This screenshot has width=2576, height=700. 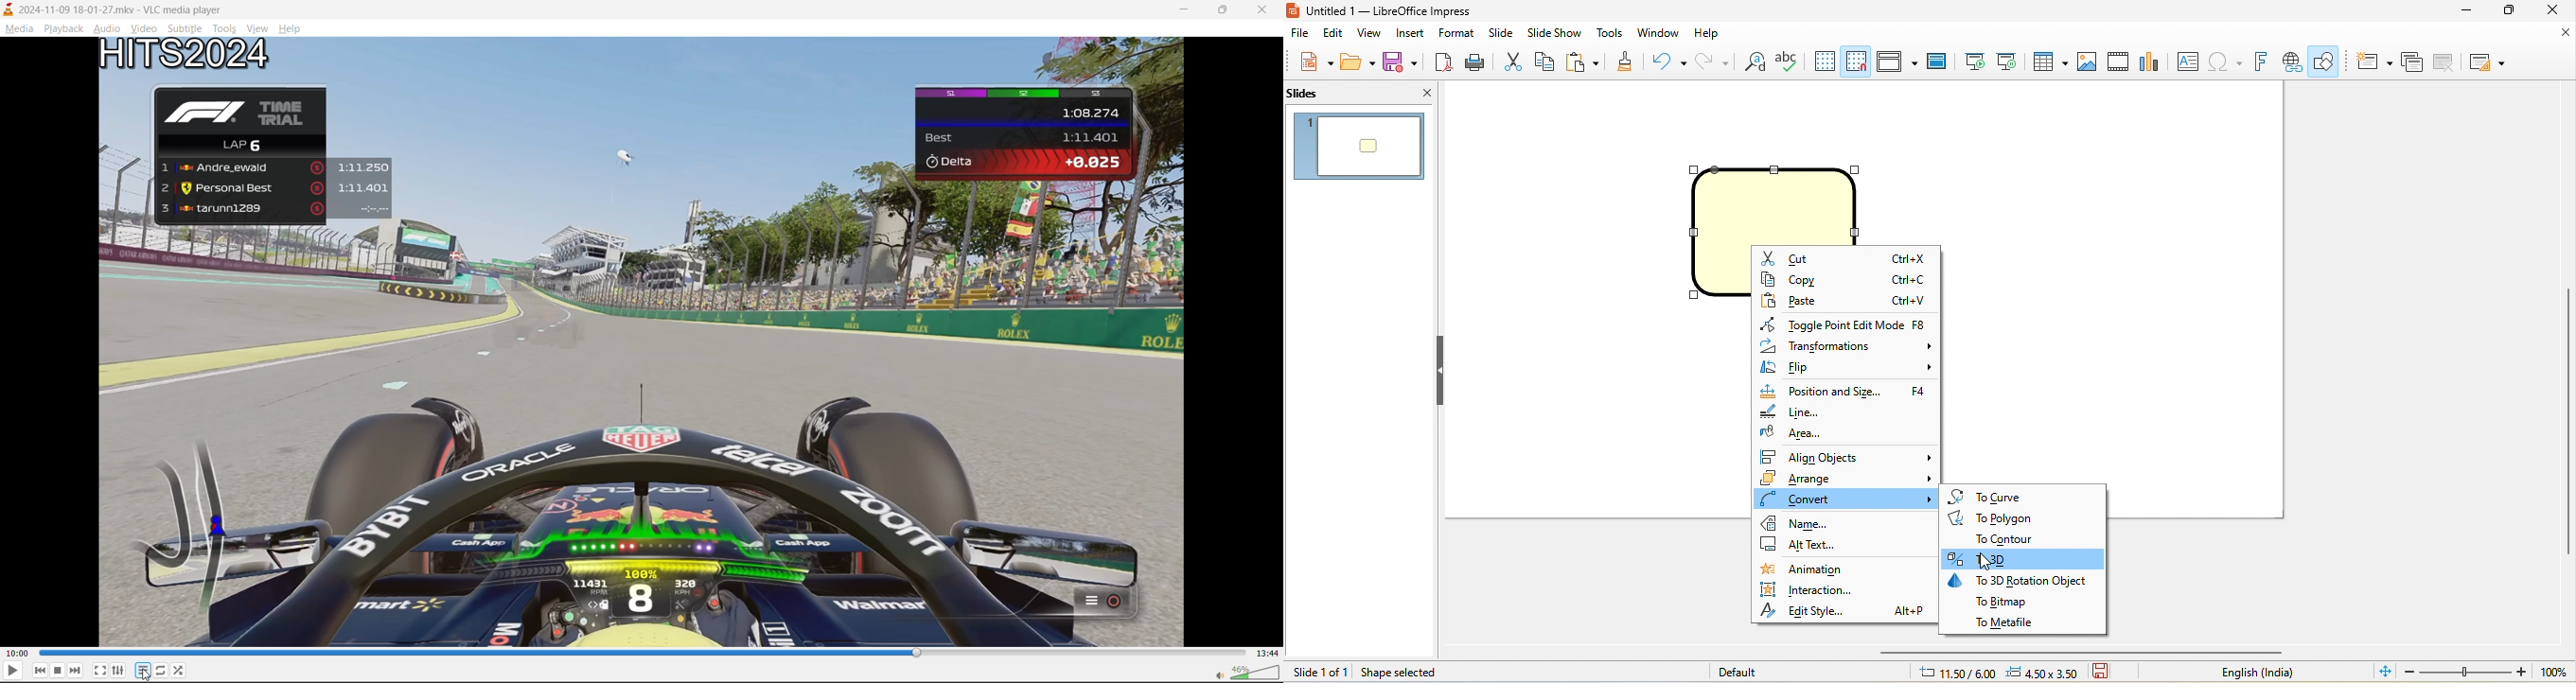 What do you see at coordinates (2551, 10) in the screenshot?
I see `close` at bounding box center [2551, 10].